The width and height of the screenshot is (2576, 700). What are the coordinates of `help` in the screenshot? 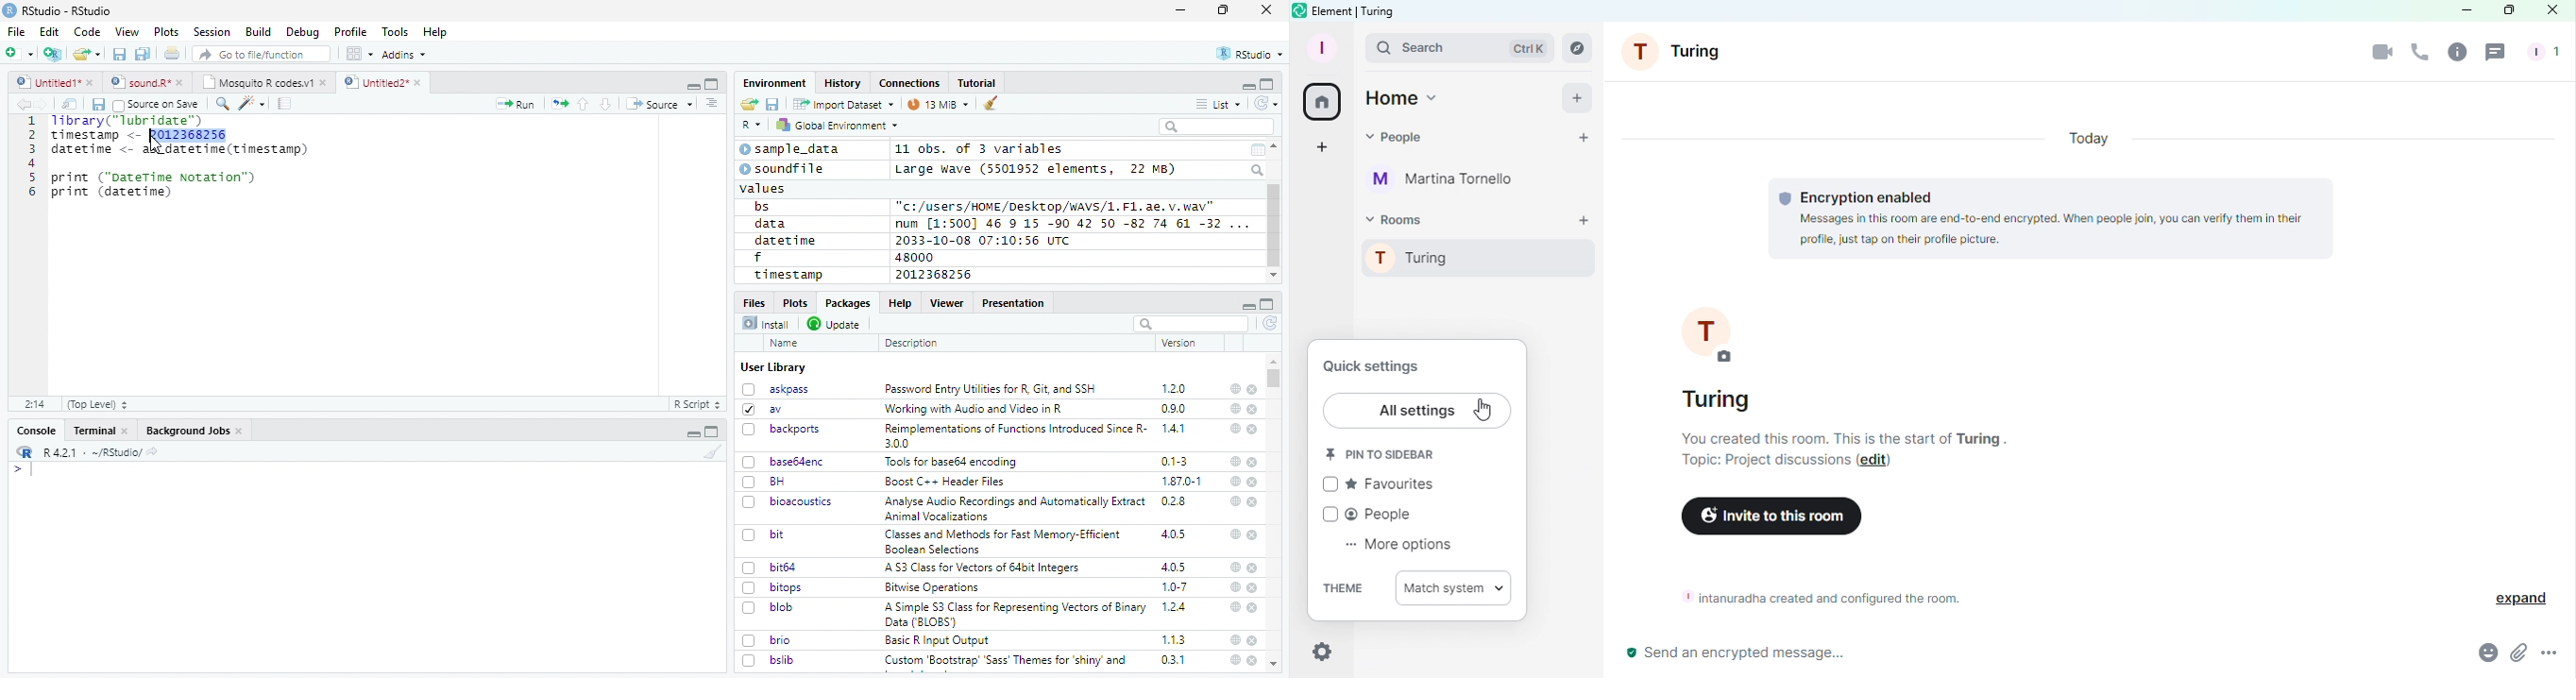 It's located at (1234, 534).